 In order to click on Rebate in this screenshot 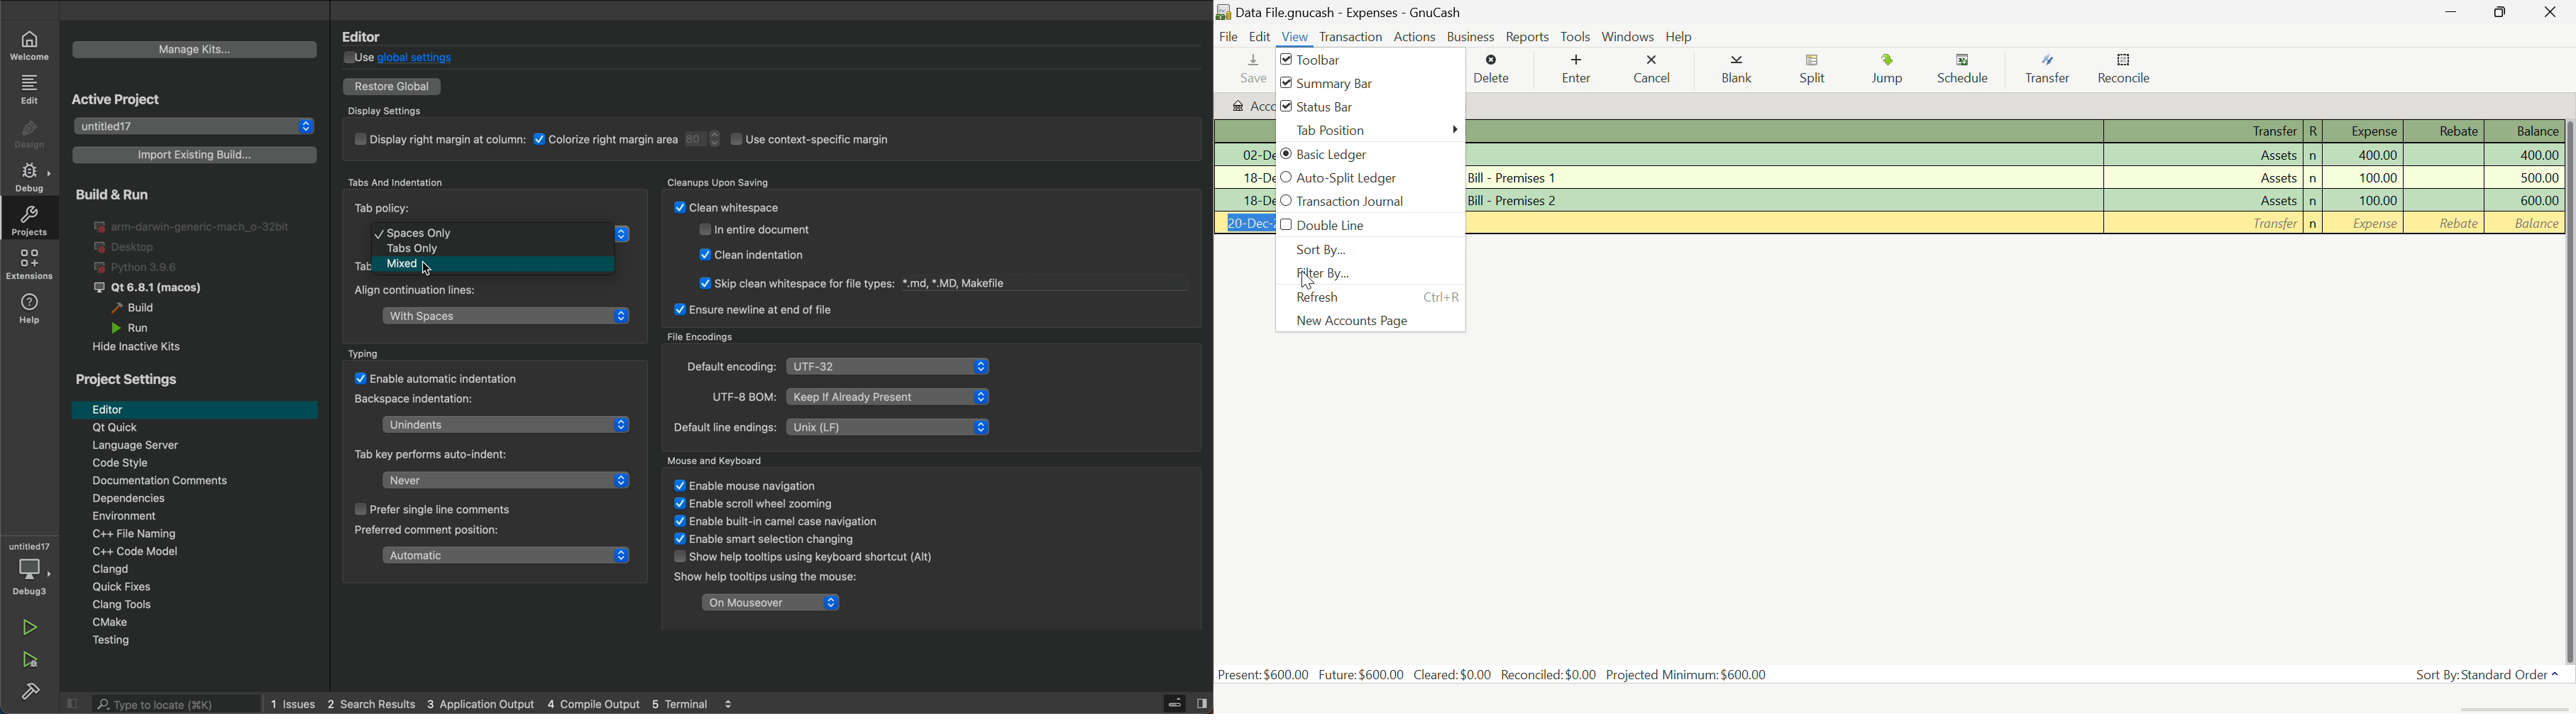, I will do `click(2445, 131)`.